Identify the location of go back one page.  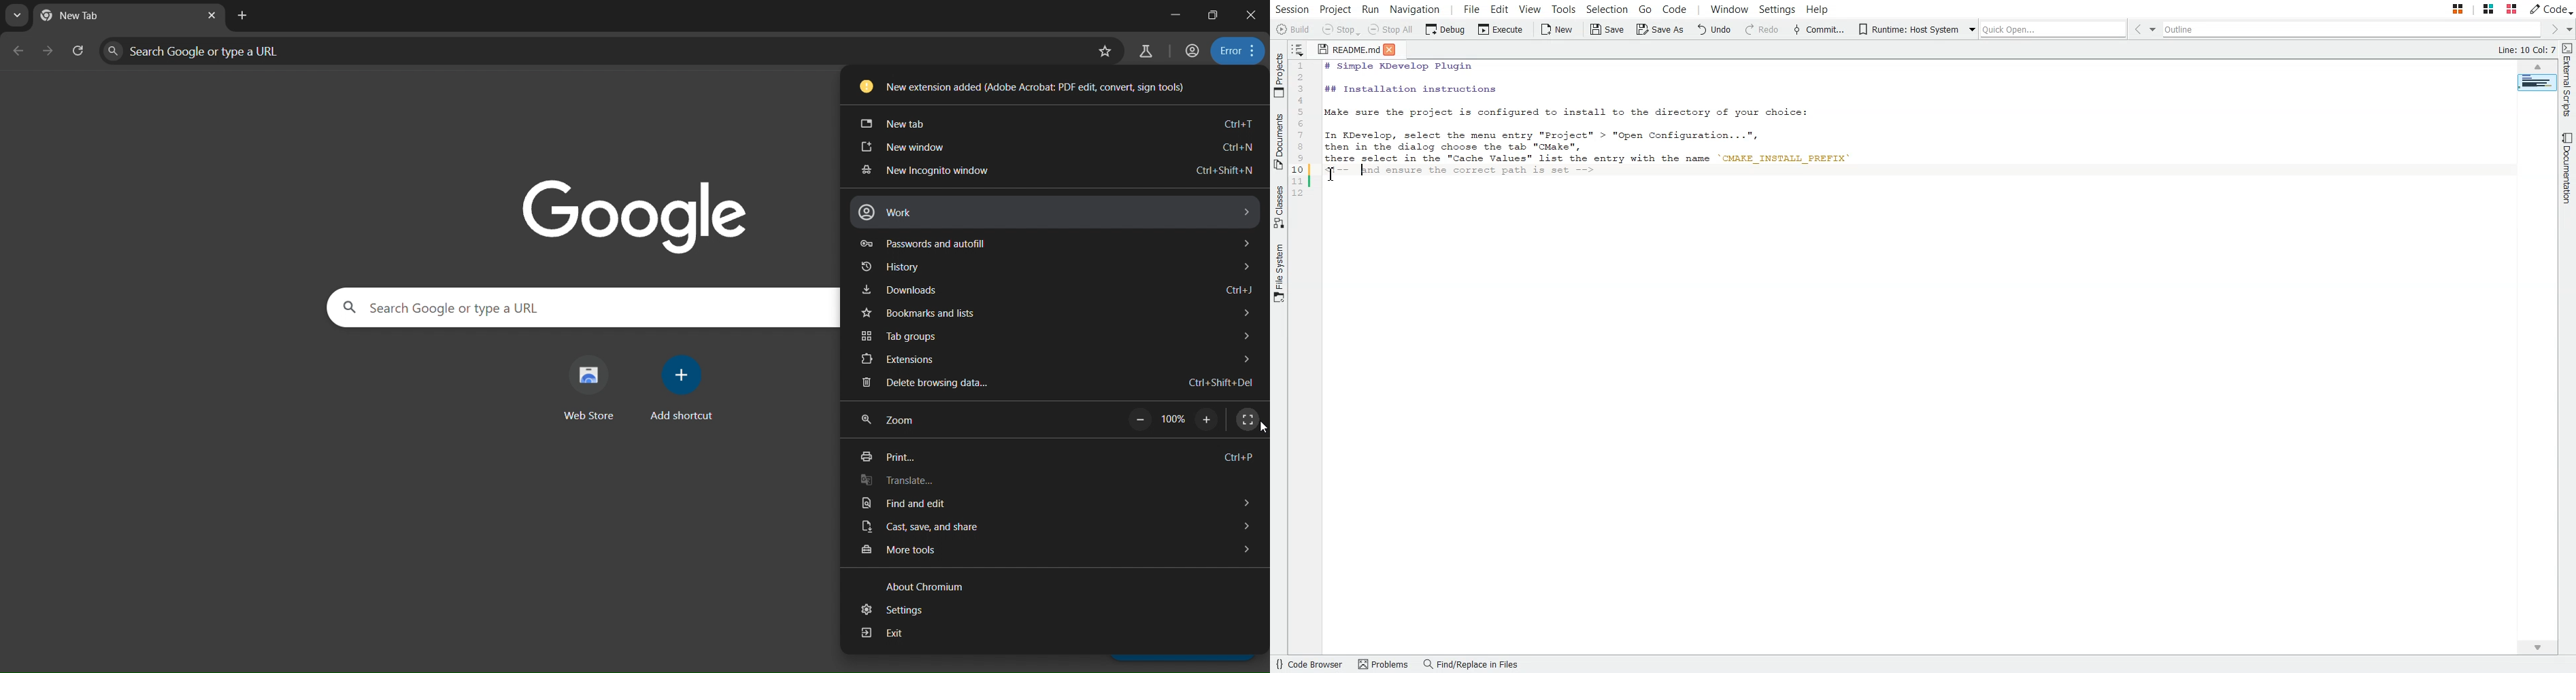
(17, 50).